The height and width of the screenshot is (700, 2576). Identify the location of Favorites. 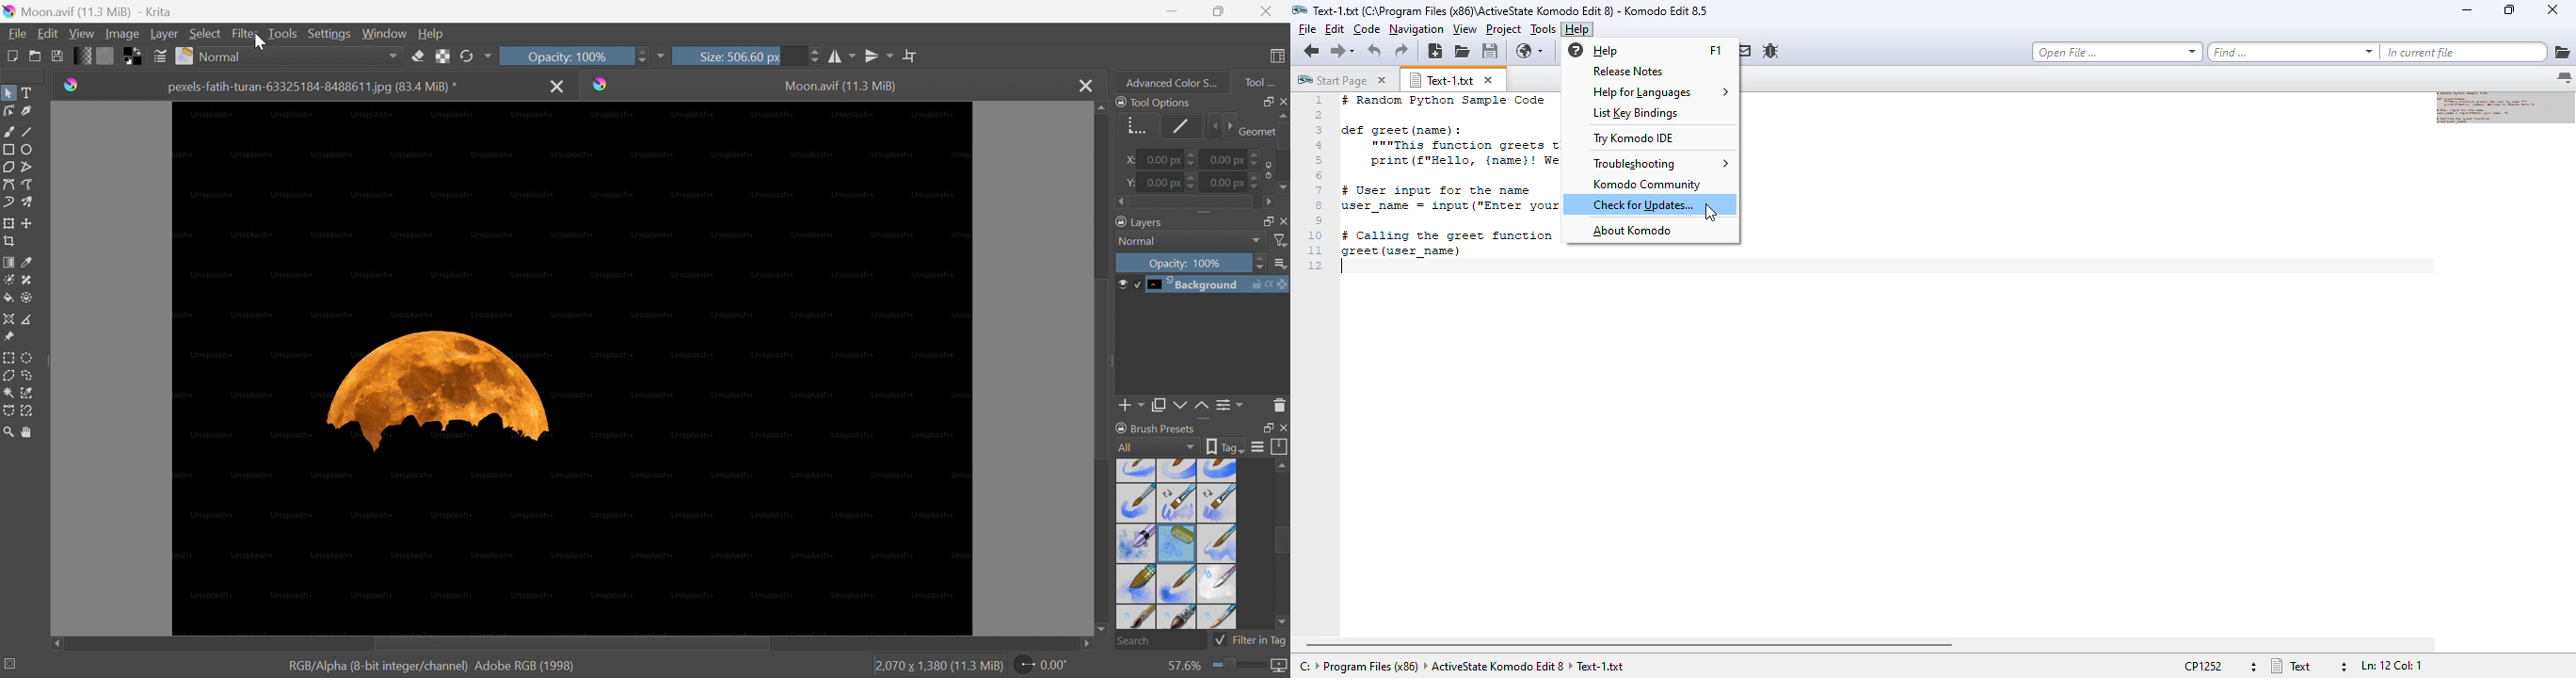
(290, 56).